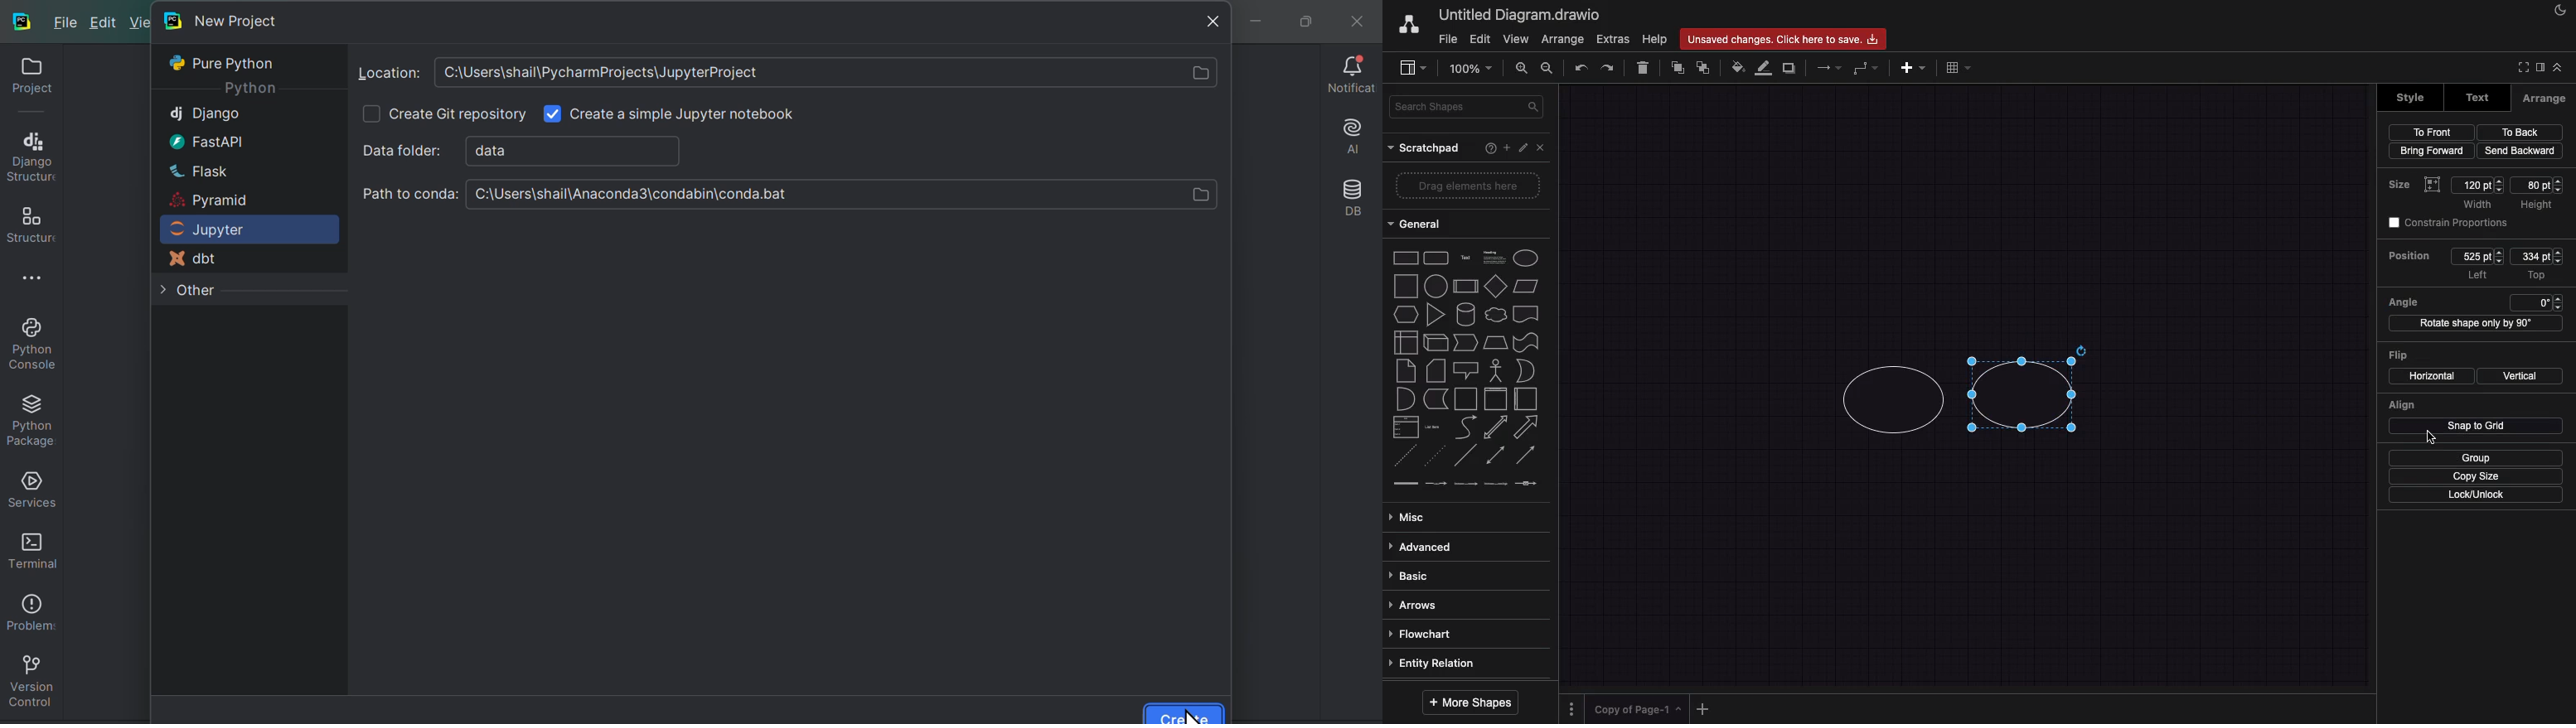  Describe the element at coordinates (1490, 147) in the screenshot. I see `help` at that location.